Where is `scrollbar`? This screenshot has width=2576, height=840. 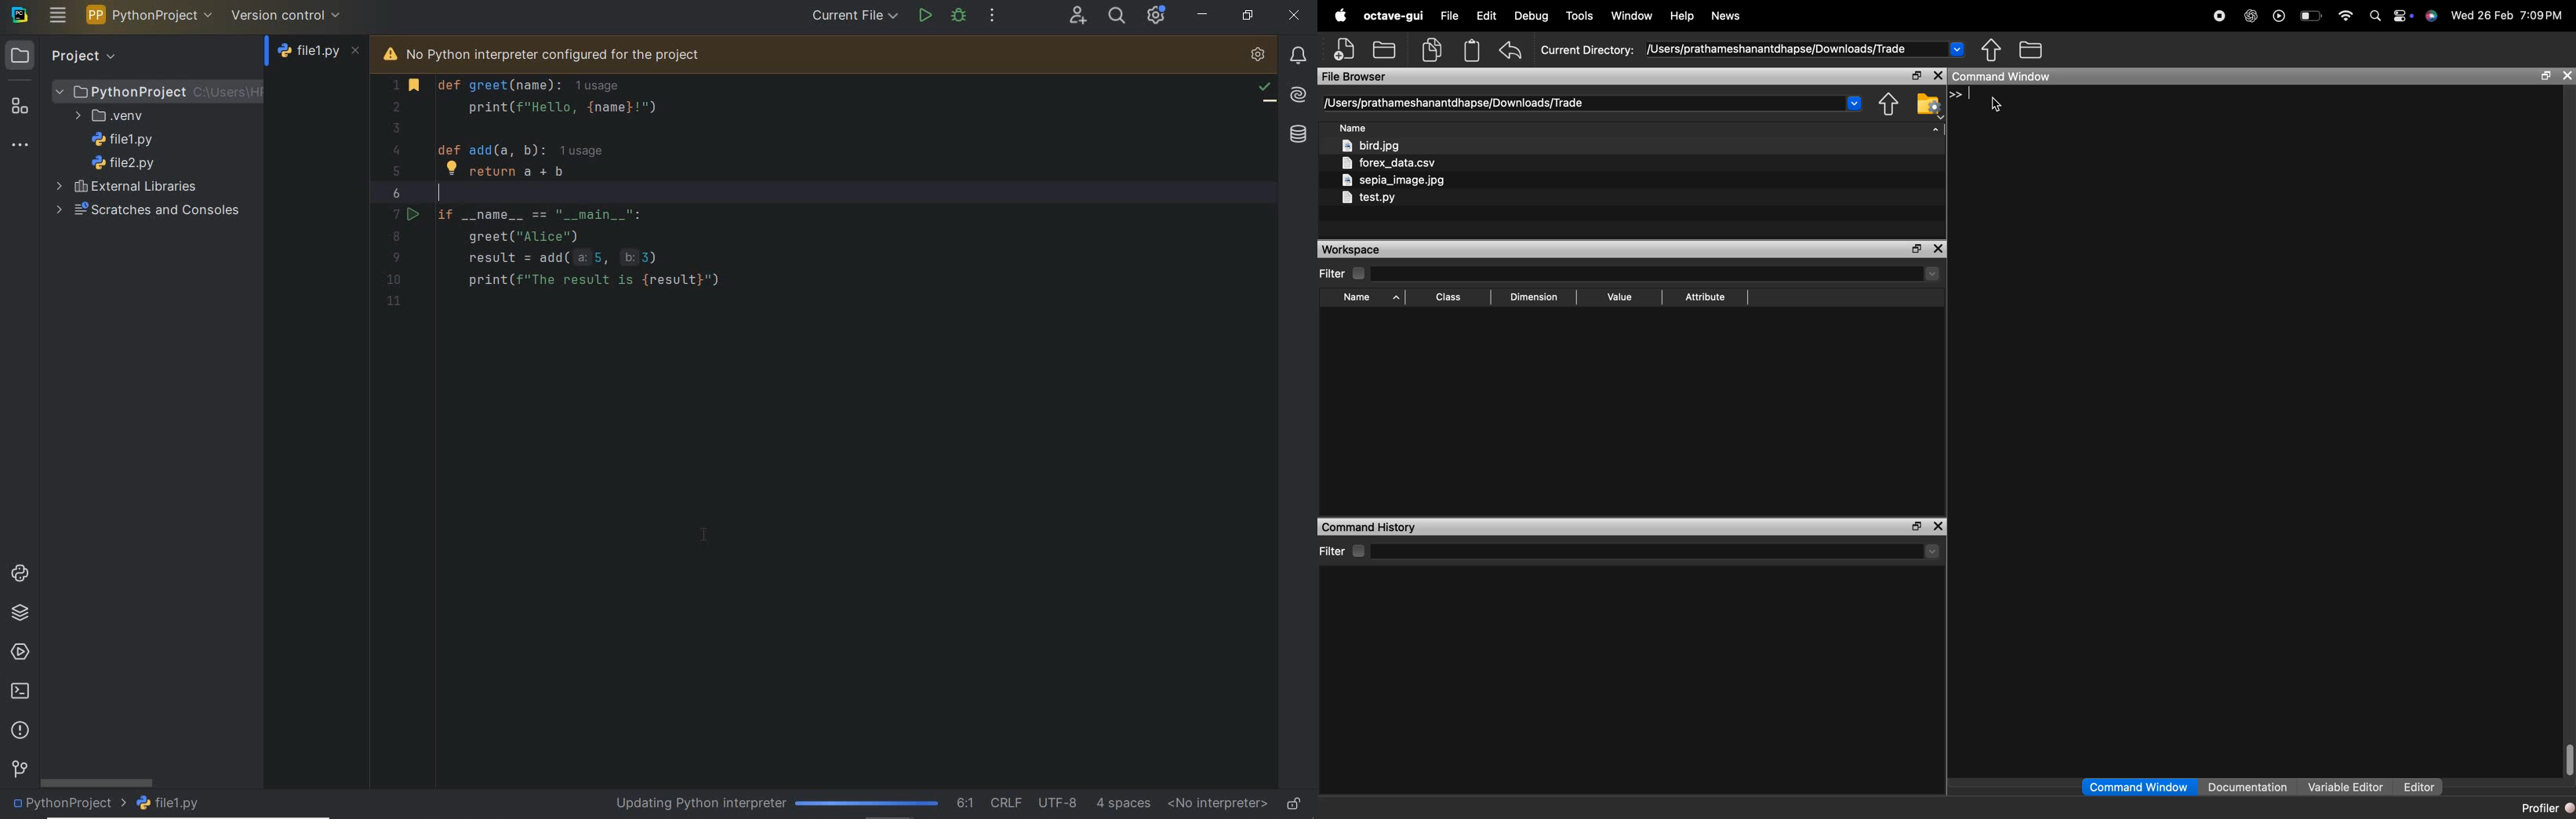 scrollbar is located at coordinates (96, 782).